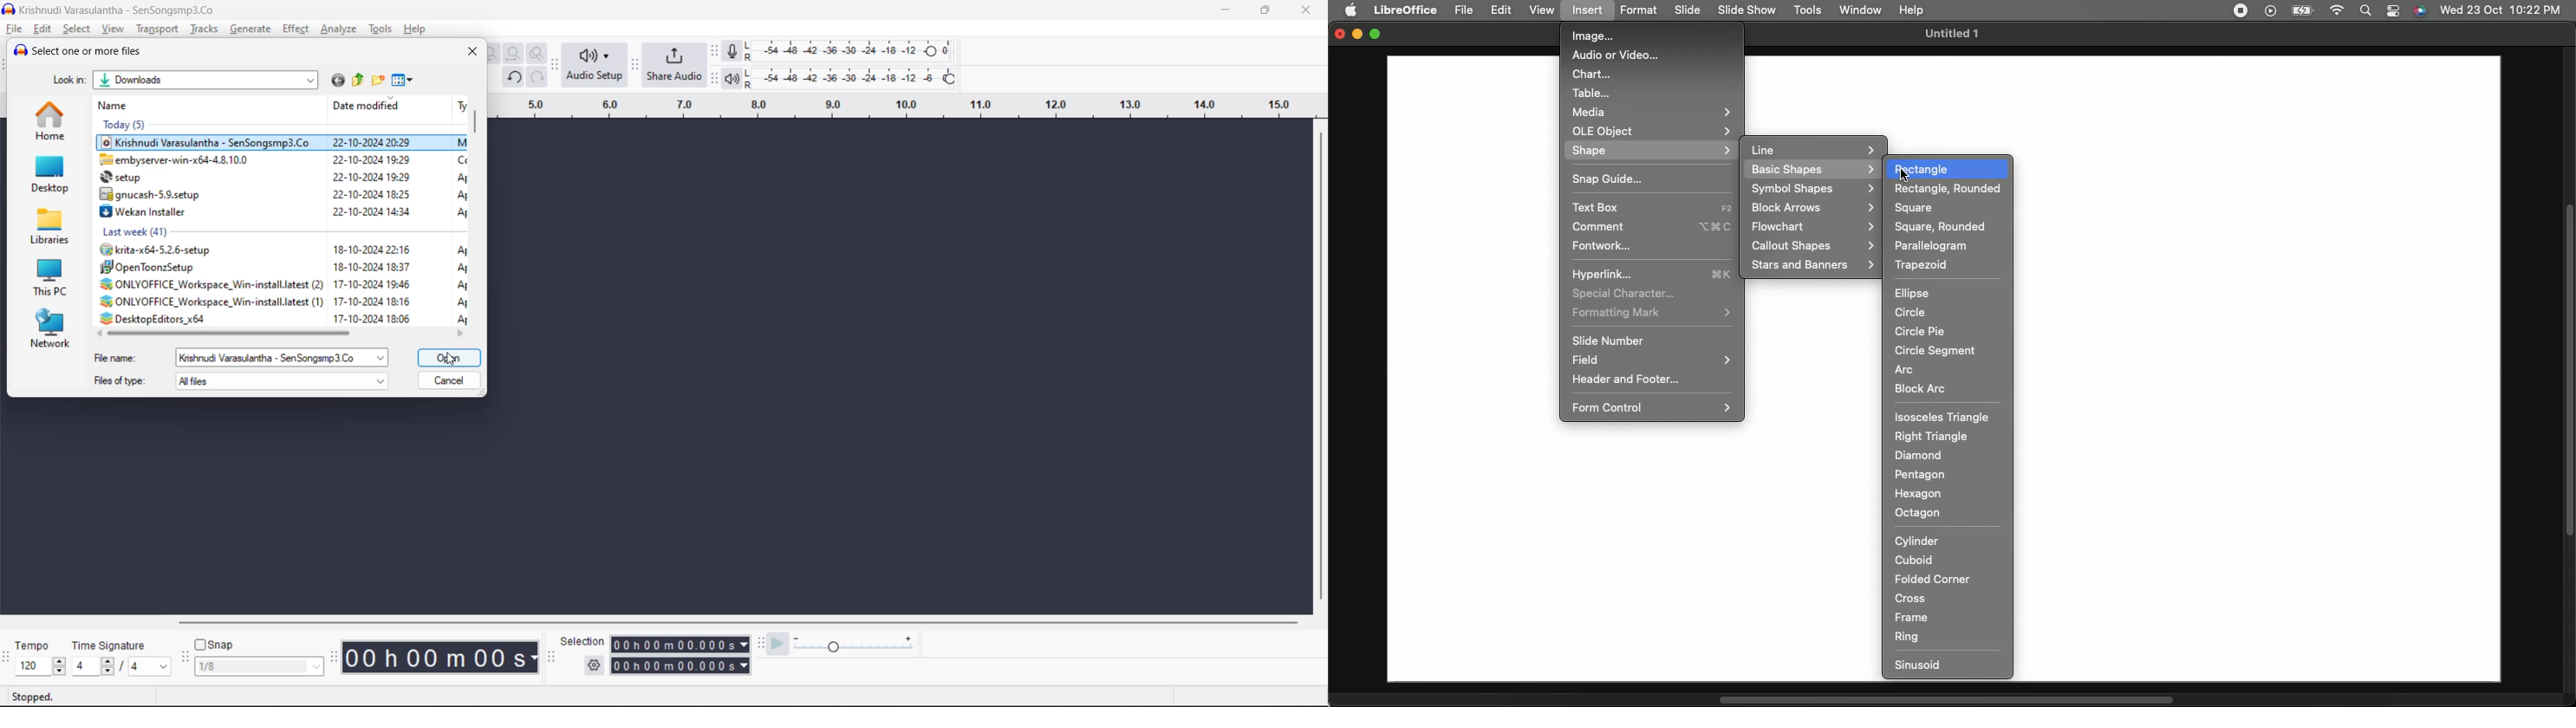  What do you see at coordinates (368, 107) in the screenshot?
I see `date modified` at bounding box center [368, 107].